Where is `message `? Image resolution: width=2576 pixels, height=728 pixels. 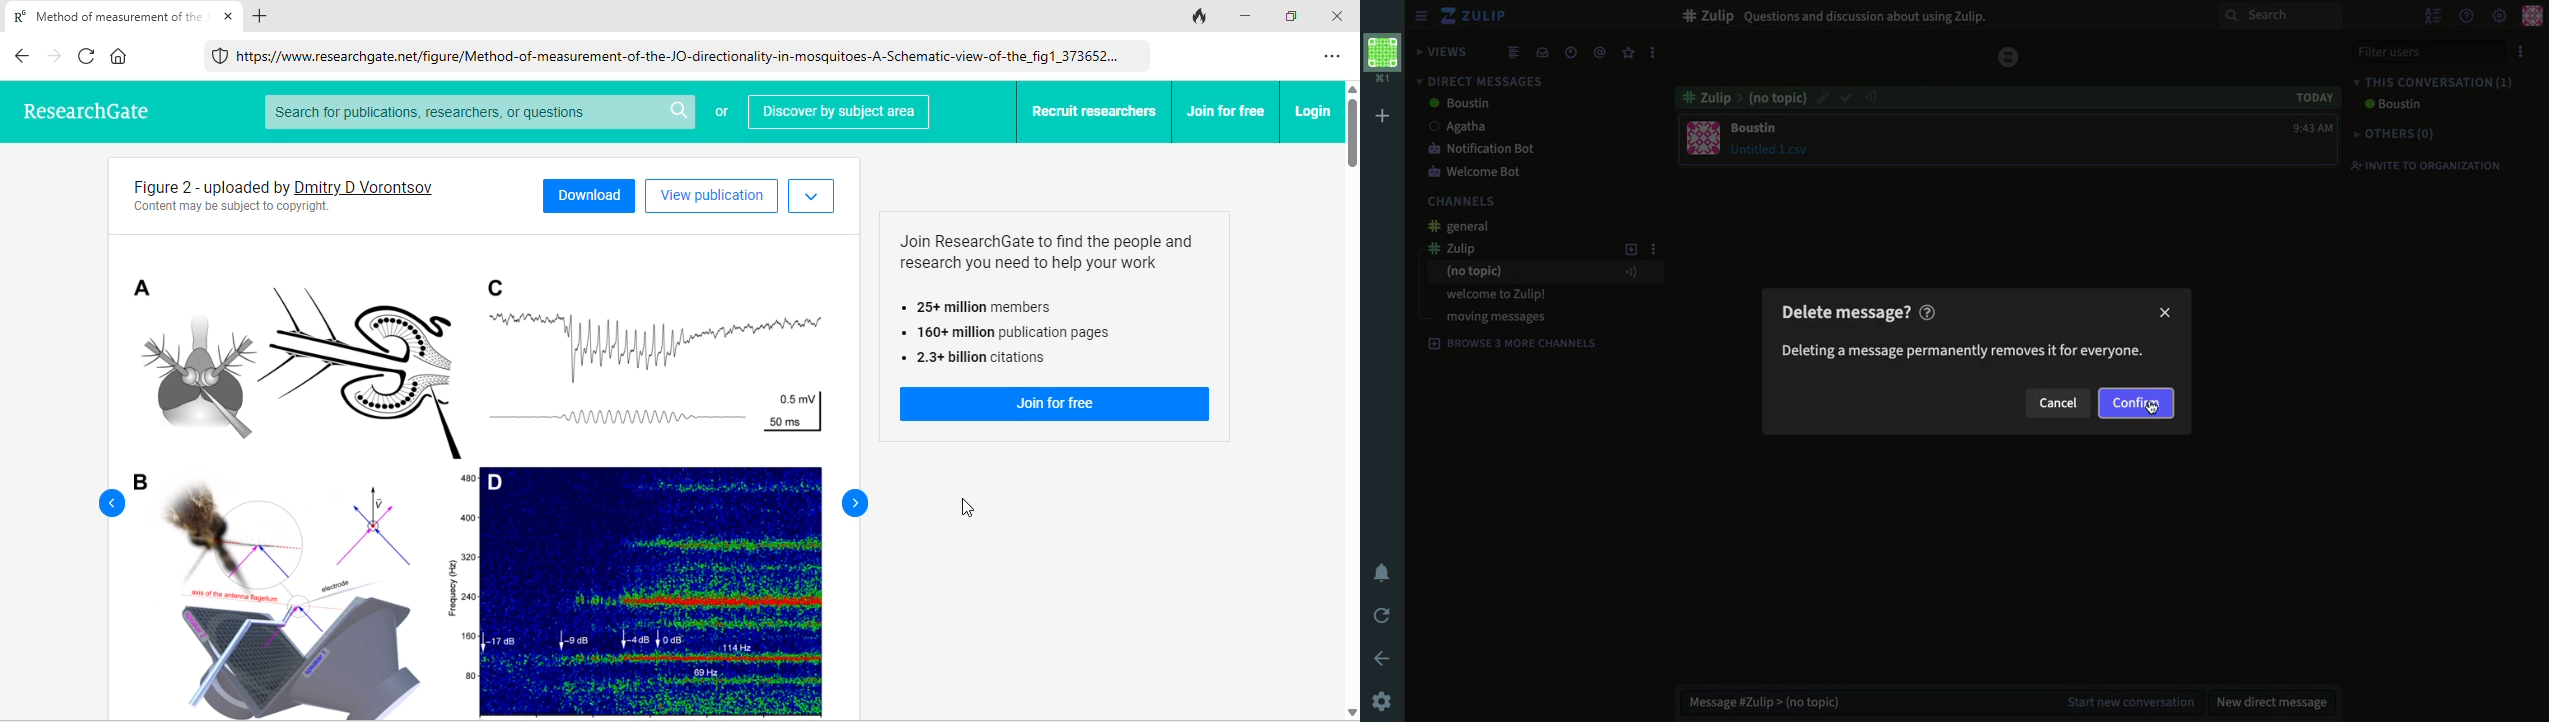 message  is located at coordinates (1773, 140).